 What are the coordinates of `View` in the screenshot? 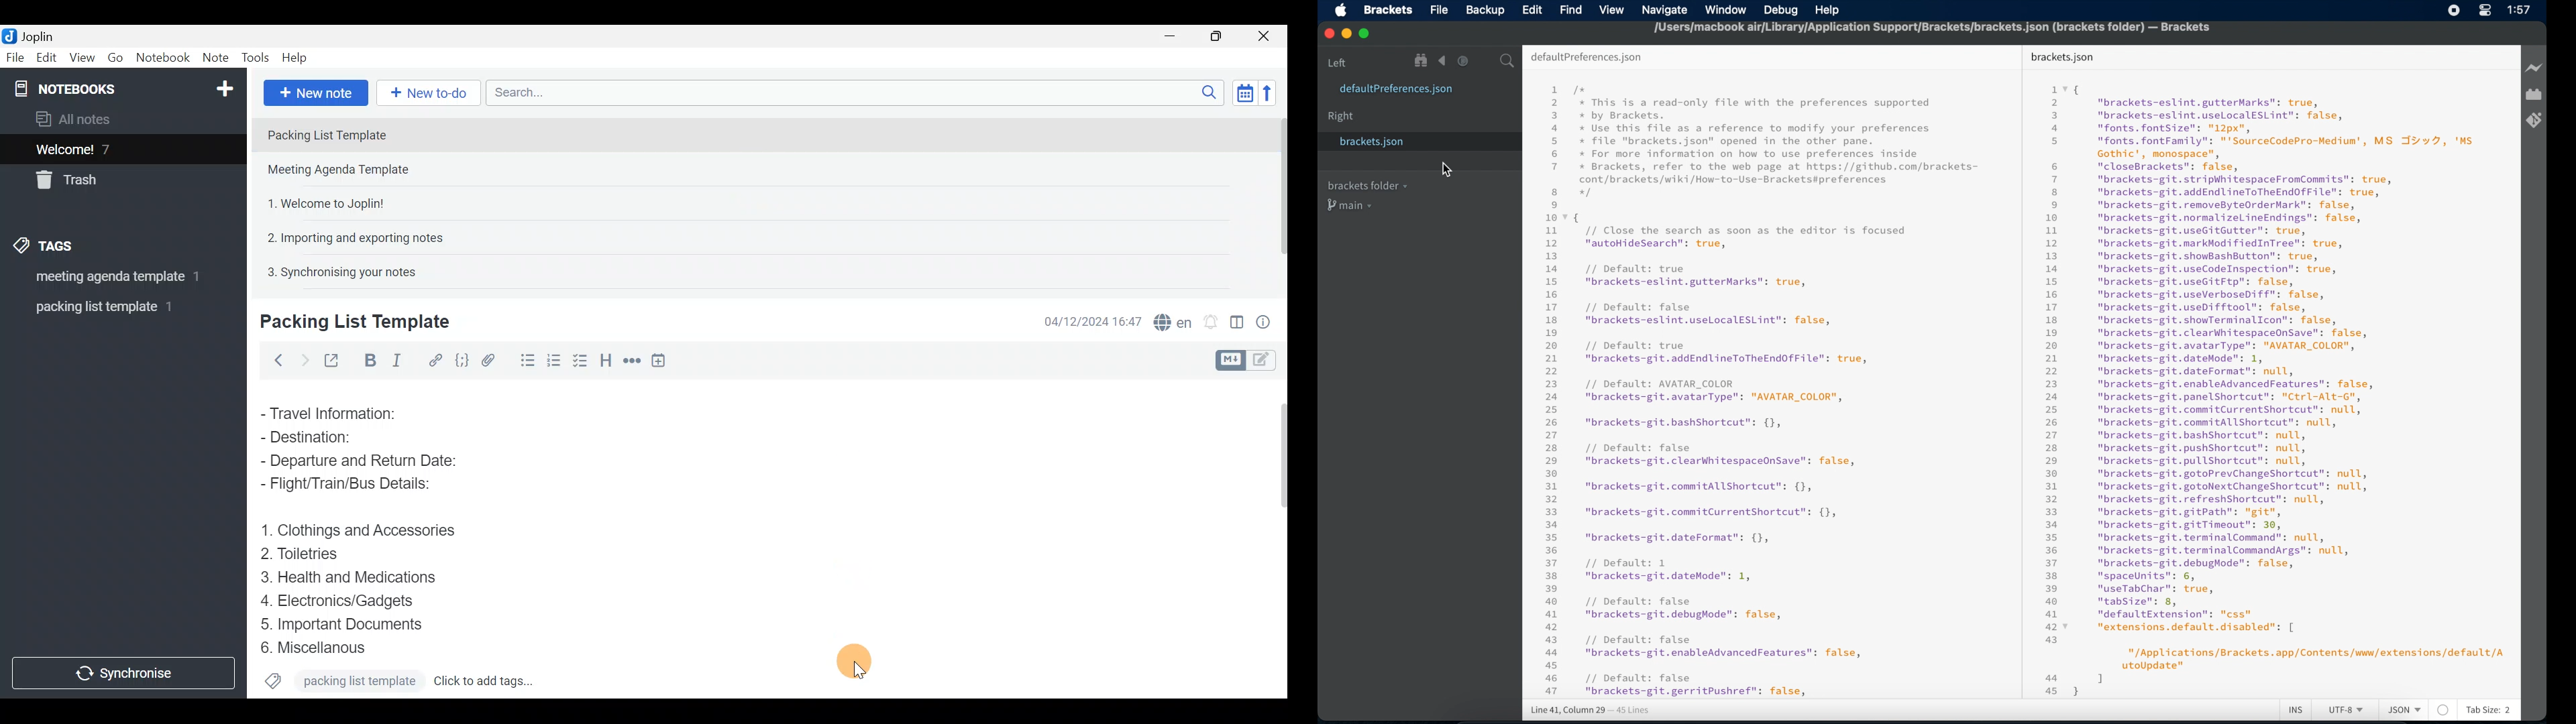 It's located at (83, 58).